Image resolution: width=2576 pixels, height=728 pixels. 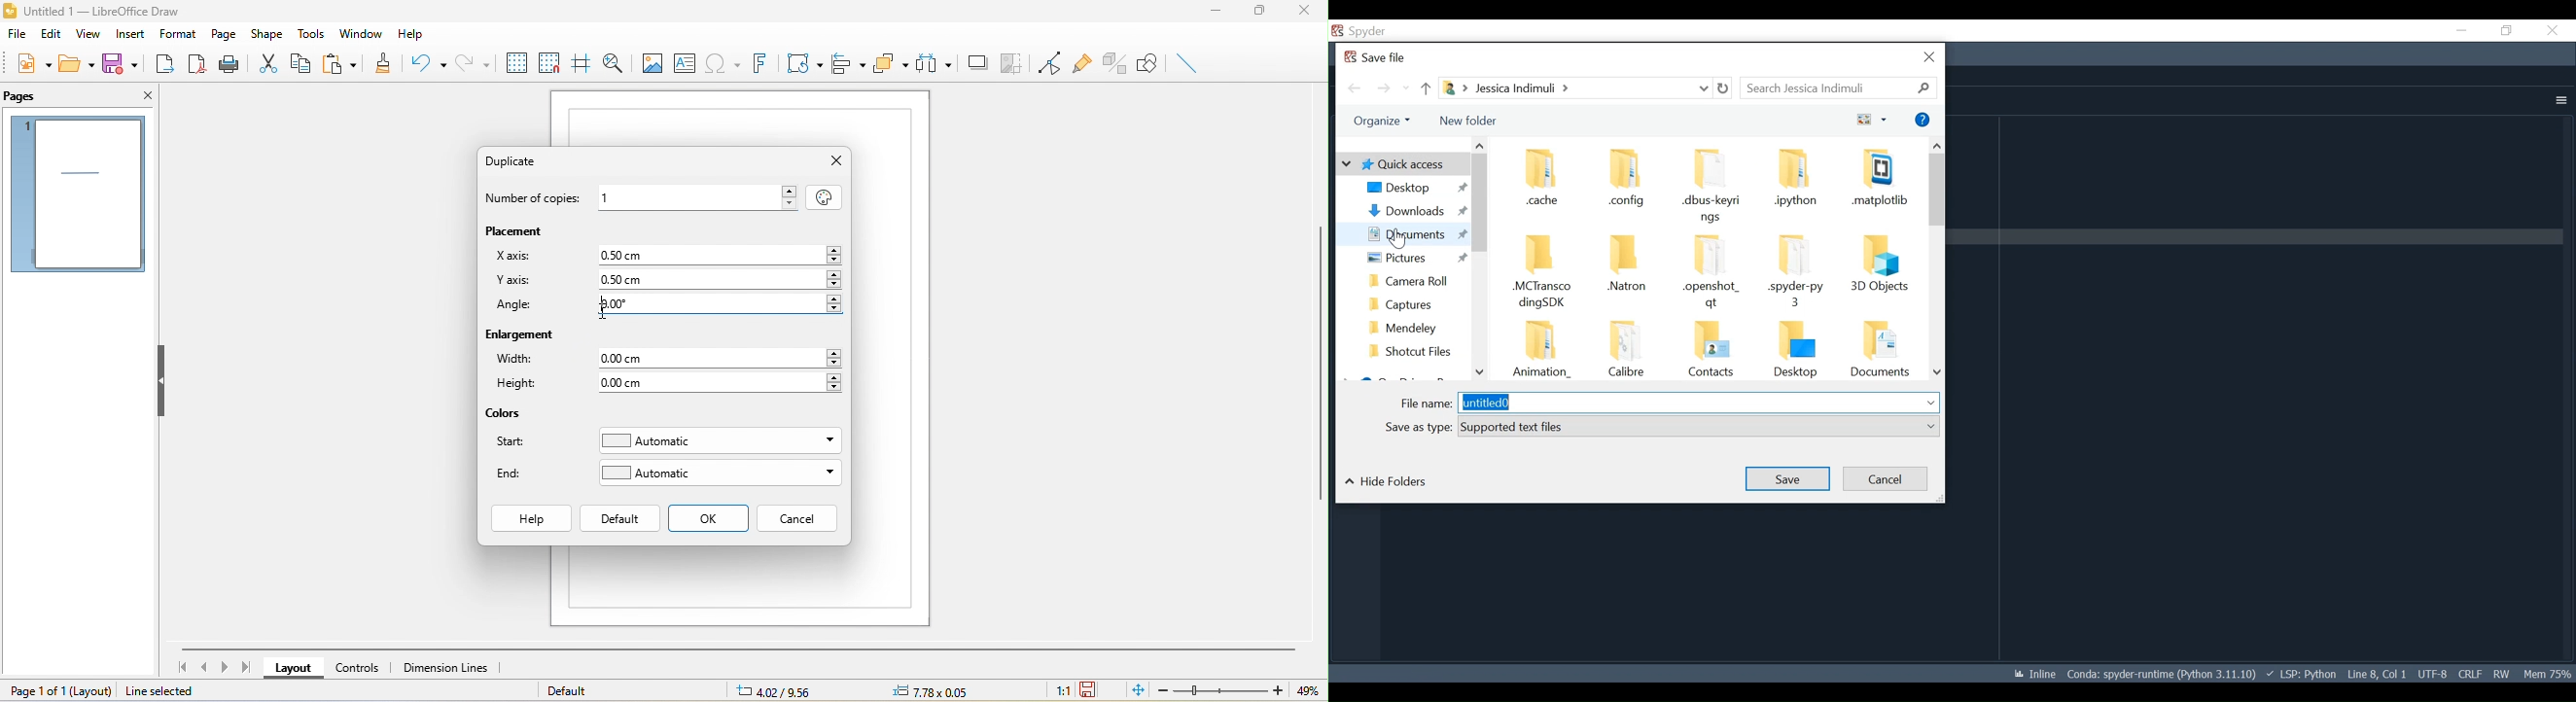 What do you see at coordinates (1412, 233) in the screenshot?
I see `Documents` at bounding box center [1412, 233].